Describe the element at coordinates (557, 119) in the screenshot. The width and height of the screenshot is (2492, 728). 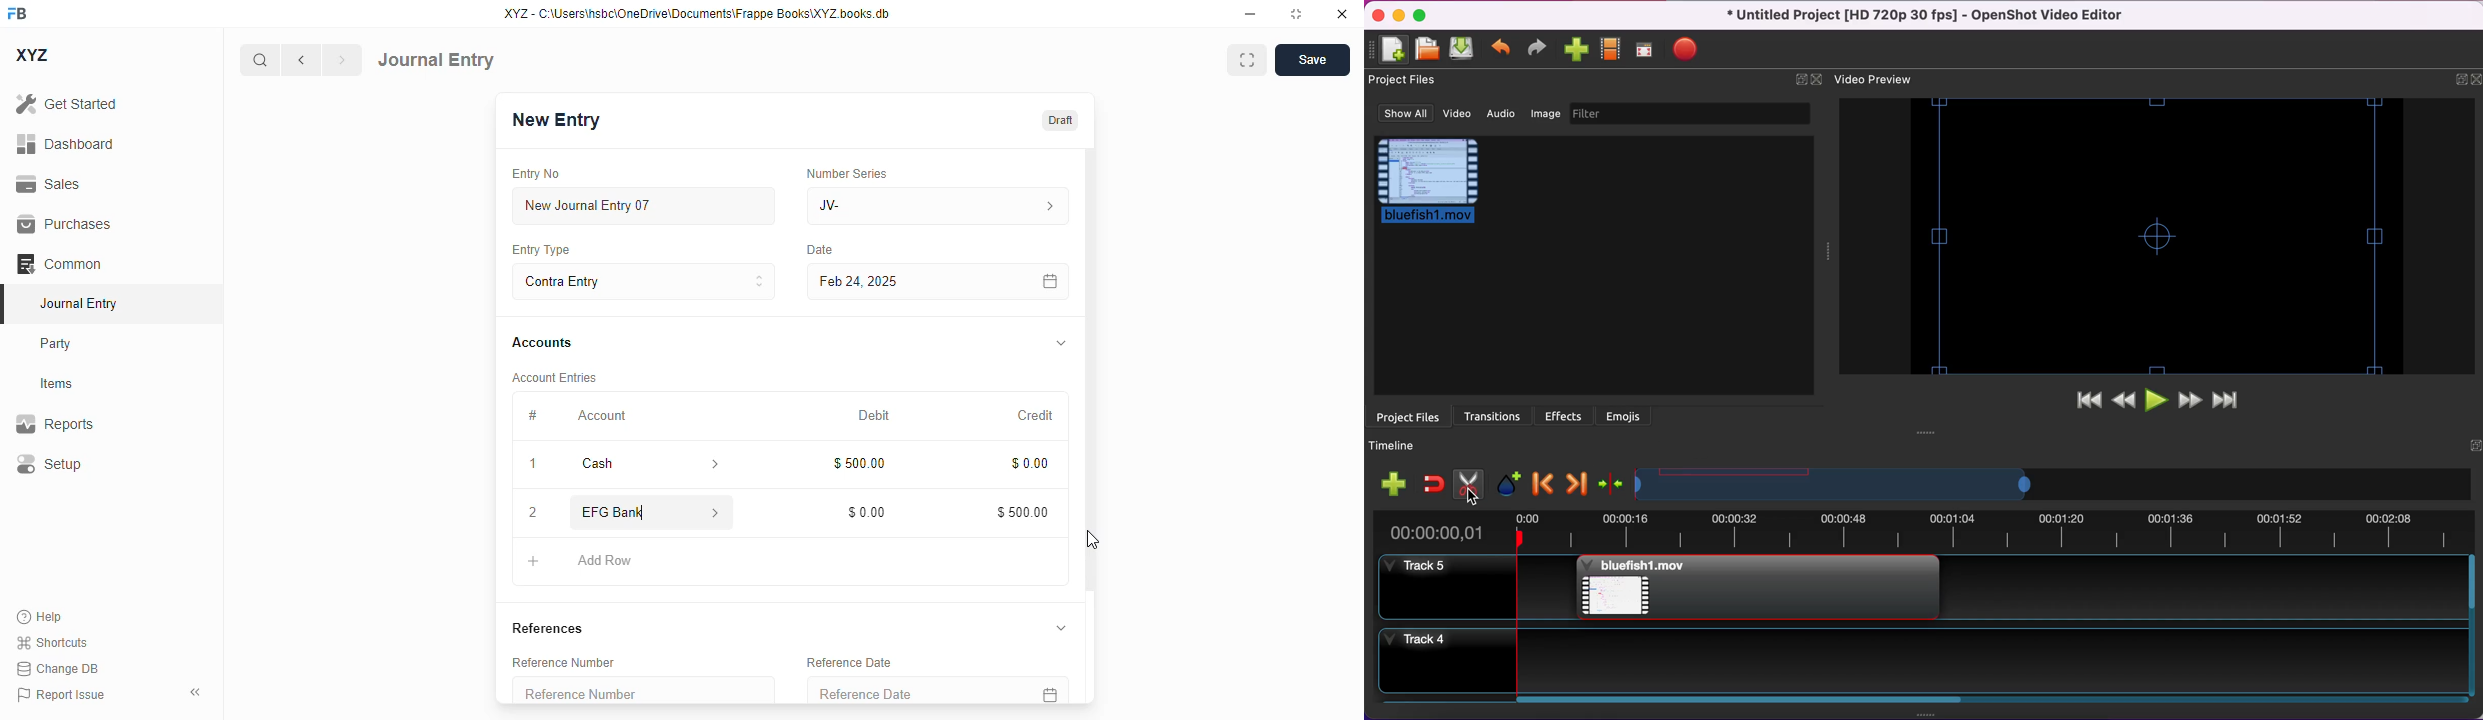
I see `new entry` at that location.